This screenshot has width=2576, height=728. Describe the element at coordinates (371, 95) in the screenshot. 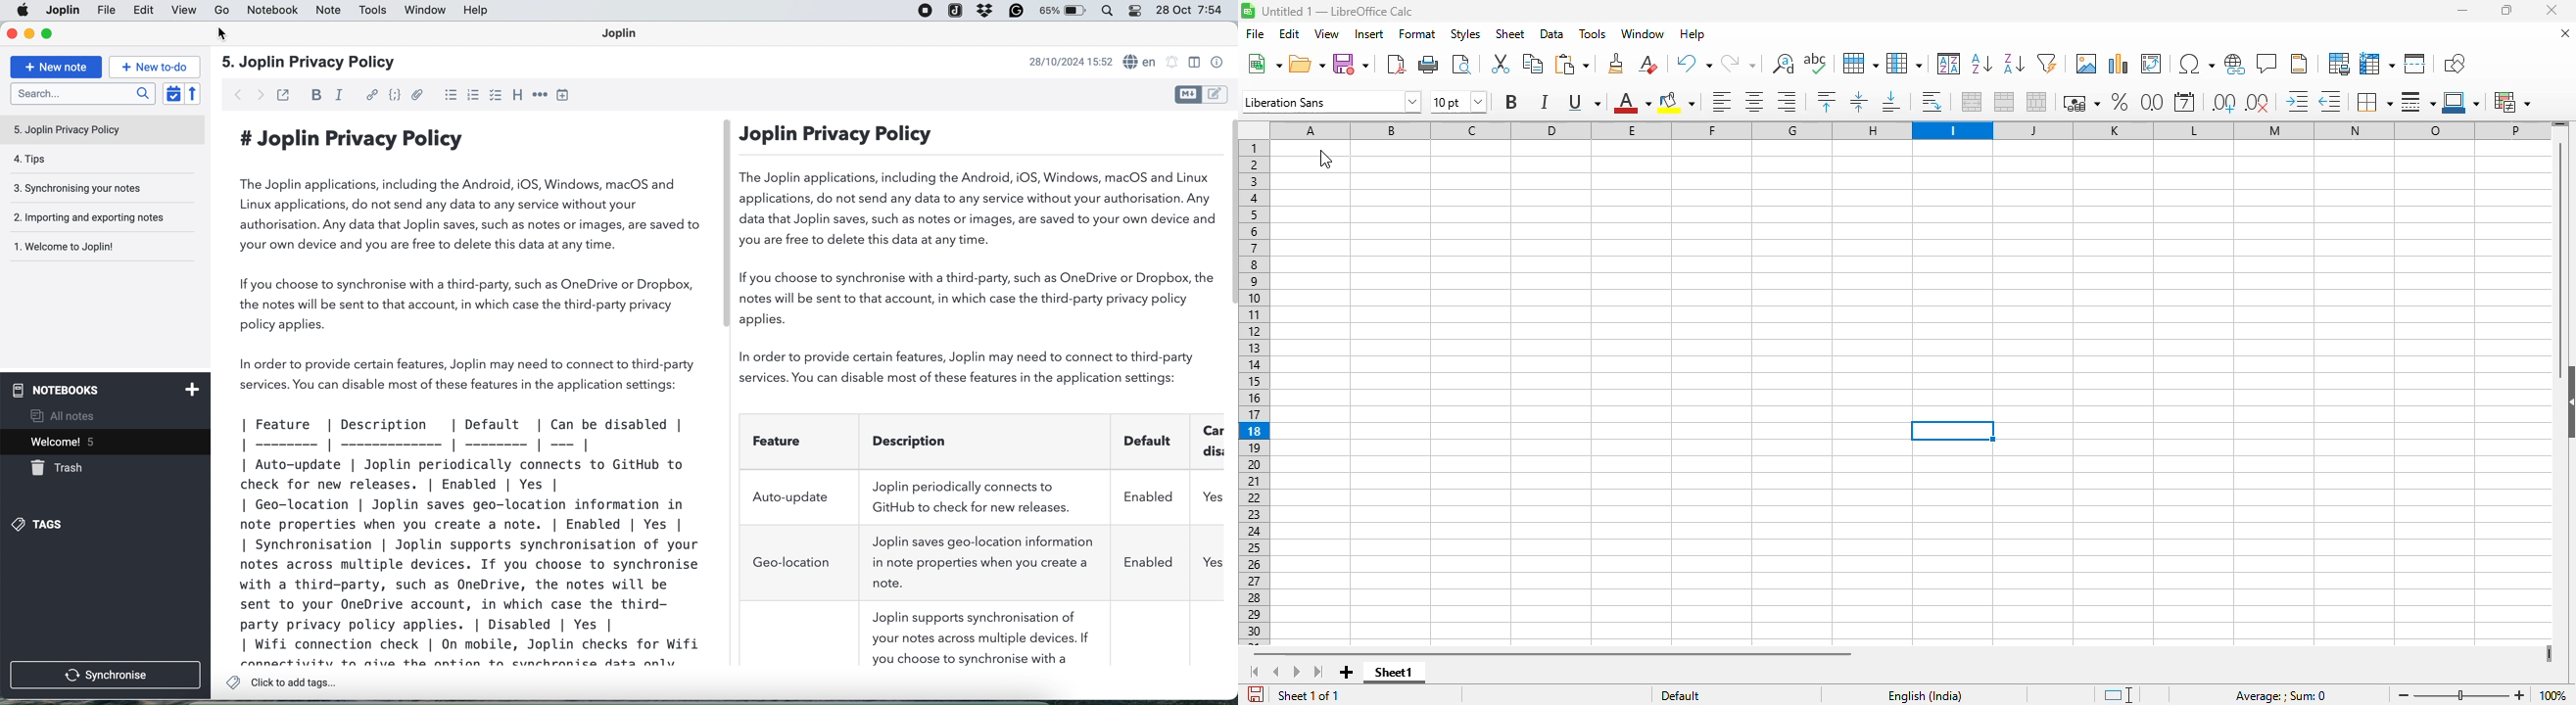

I see `hyperlink` at that location.